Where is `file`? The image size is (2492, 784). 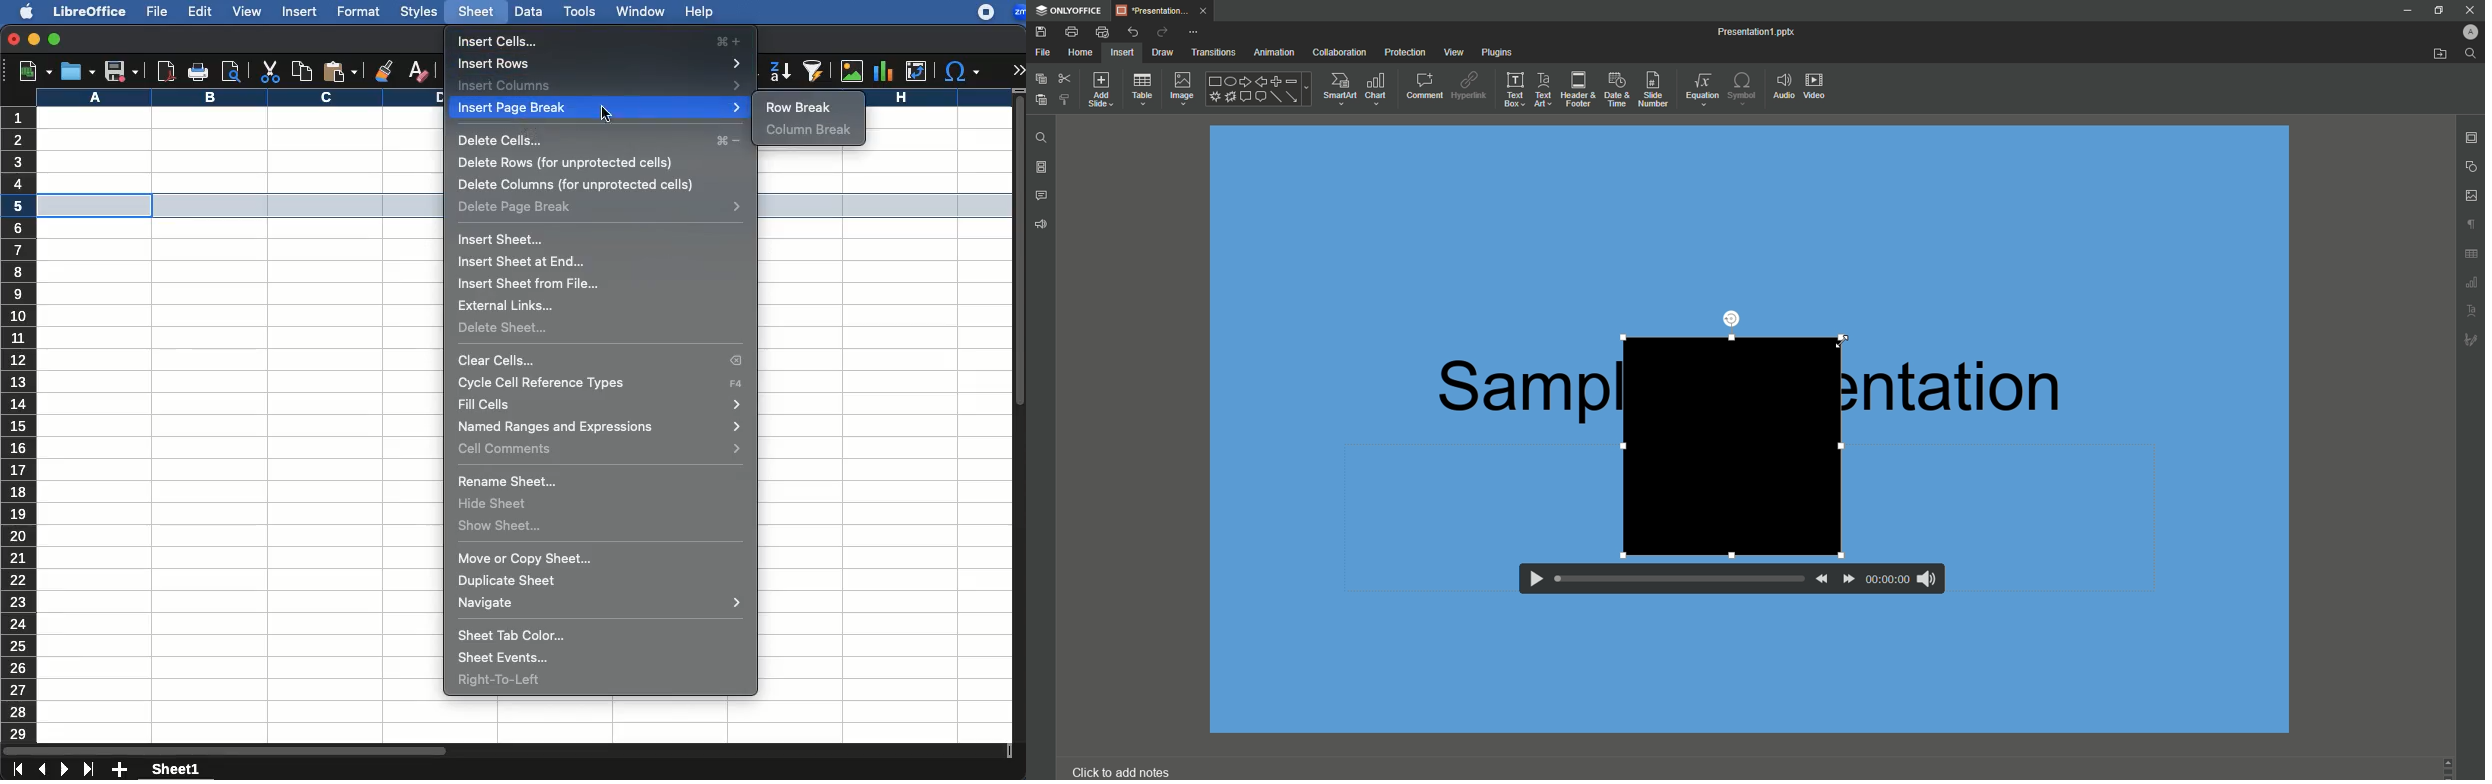
file is located at coordinates (156, 12).